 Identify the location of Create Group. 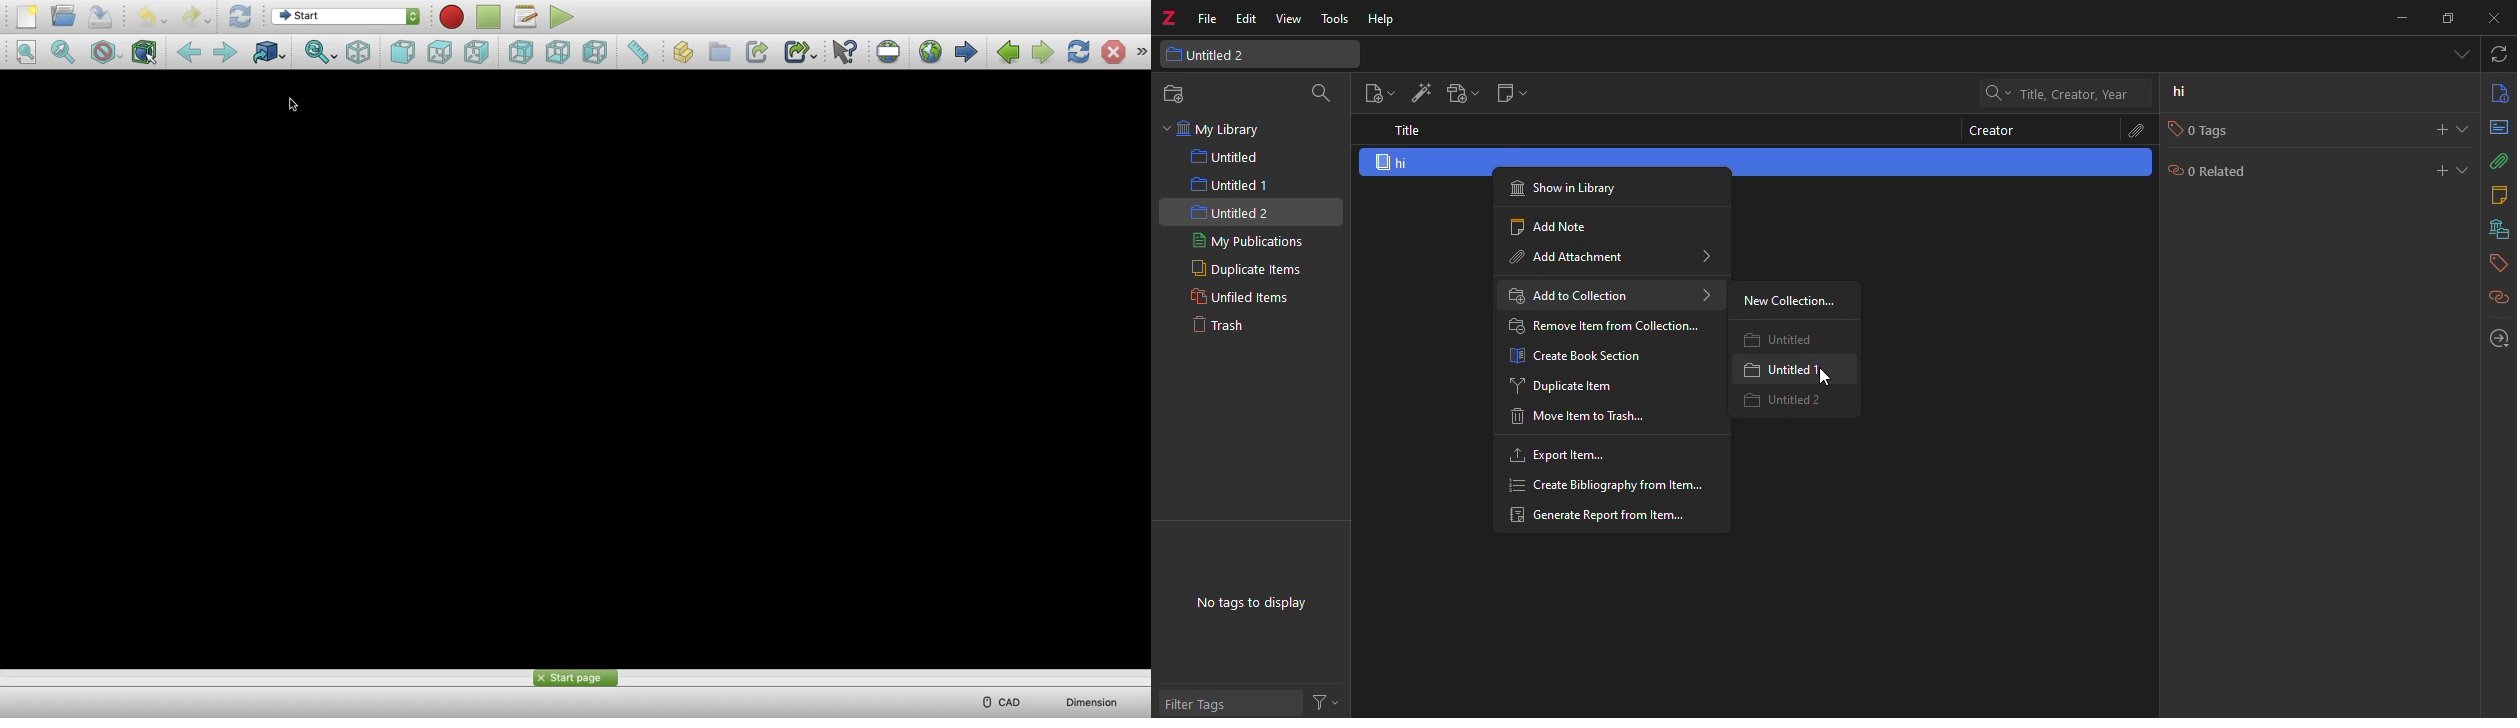
(719, 51).